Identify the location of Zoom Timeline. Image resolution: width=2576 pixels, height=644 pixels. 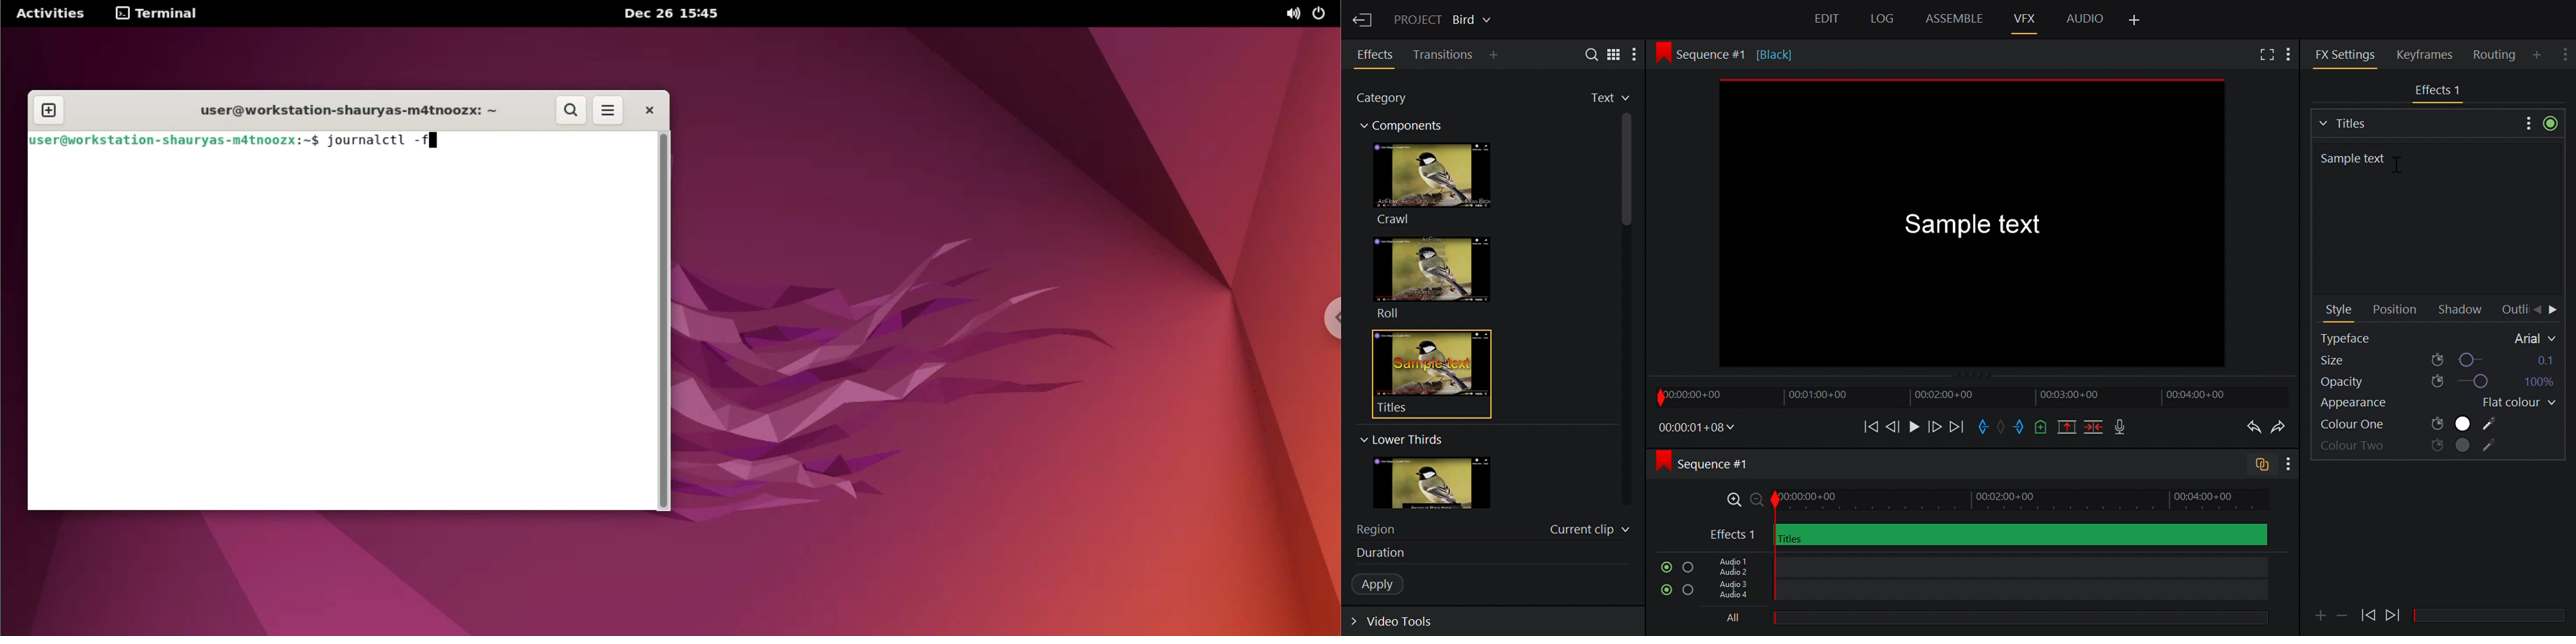
(1989, 500).